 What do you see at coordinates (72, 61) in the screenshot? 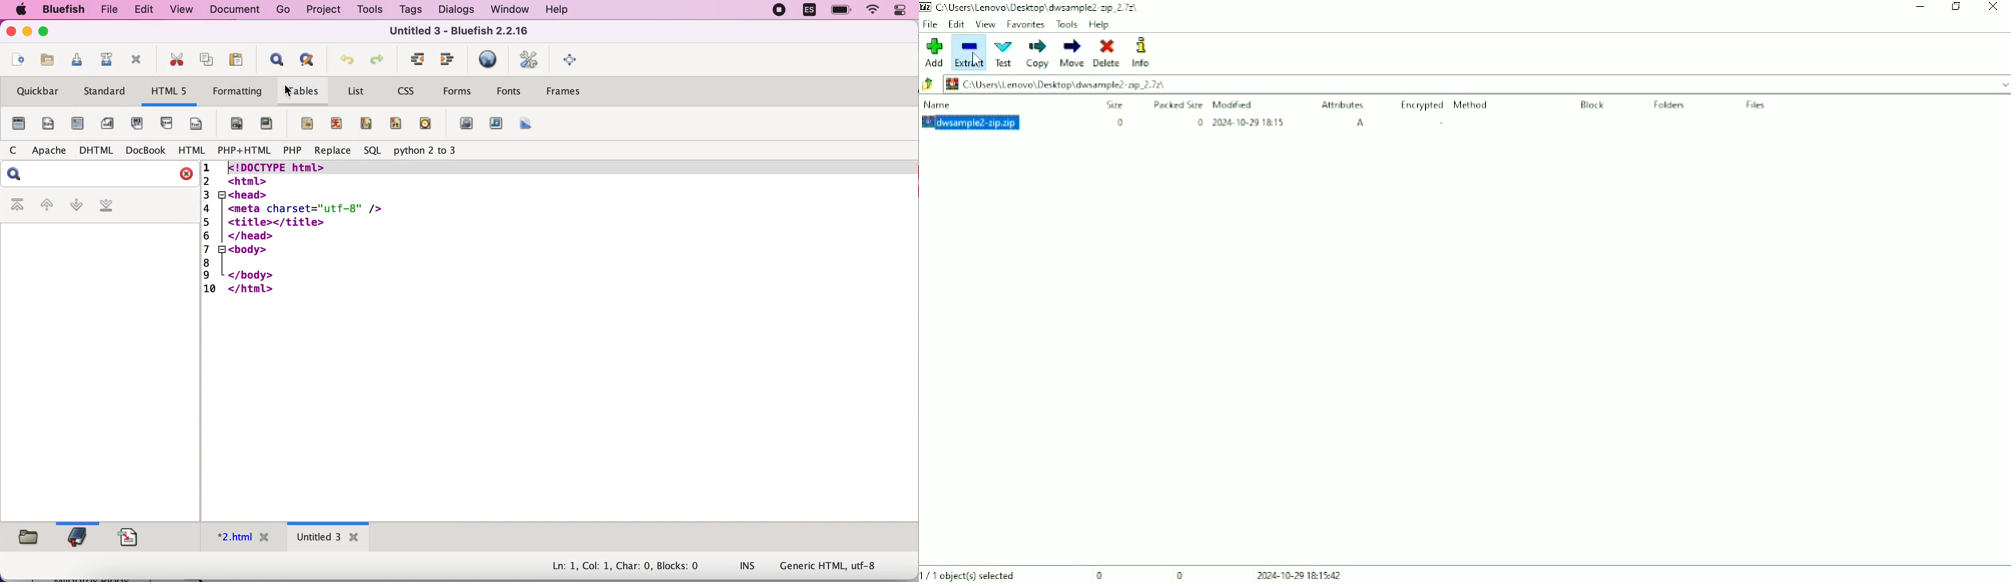
I see `save current file` at bounding box center [72, 61].